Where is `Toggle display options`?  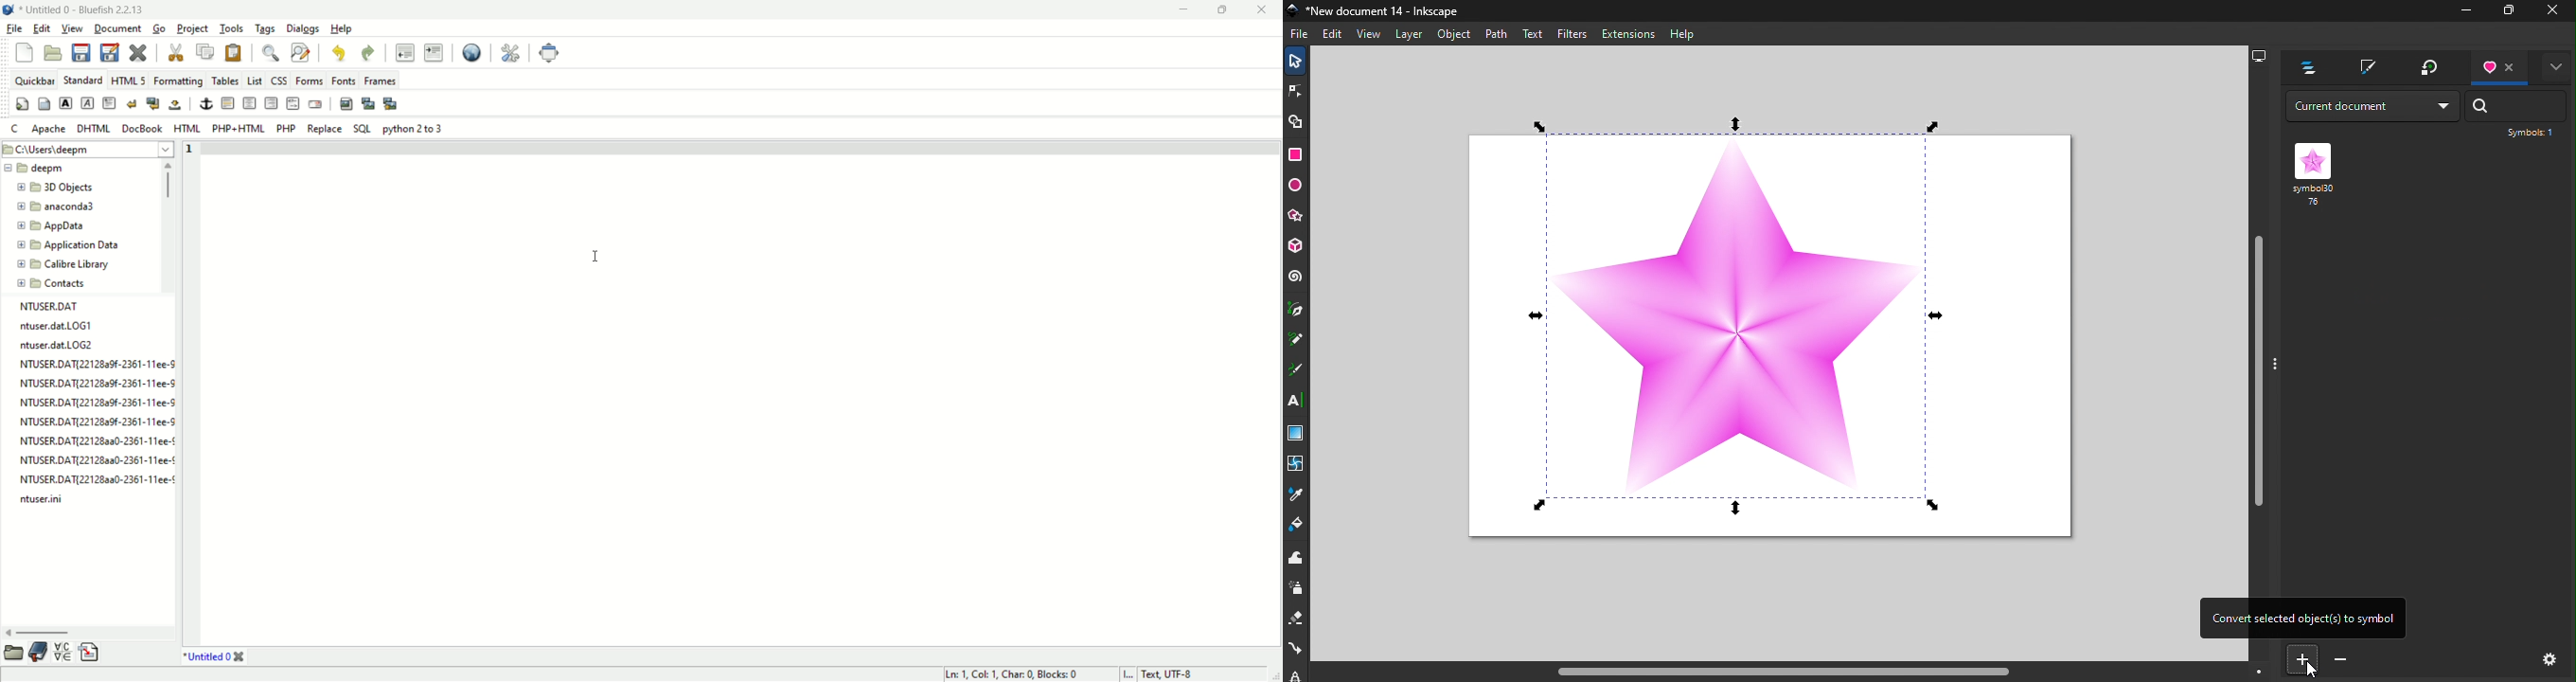 Toggle display options is located at coordinates (2554, 65).